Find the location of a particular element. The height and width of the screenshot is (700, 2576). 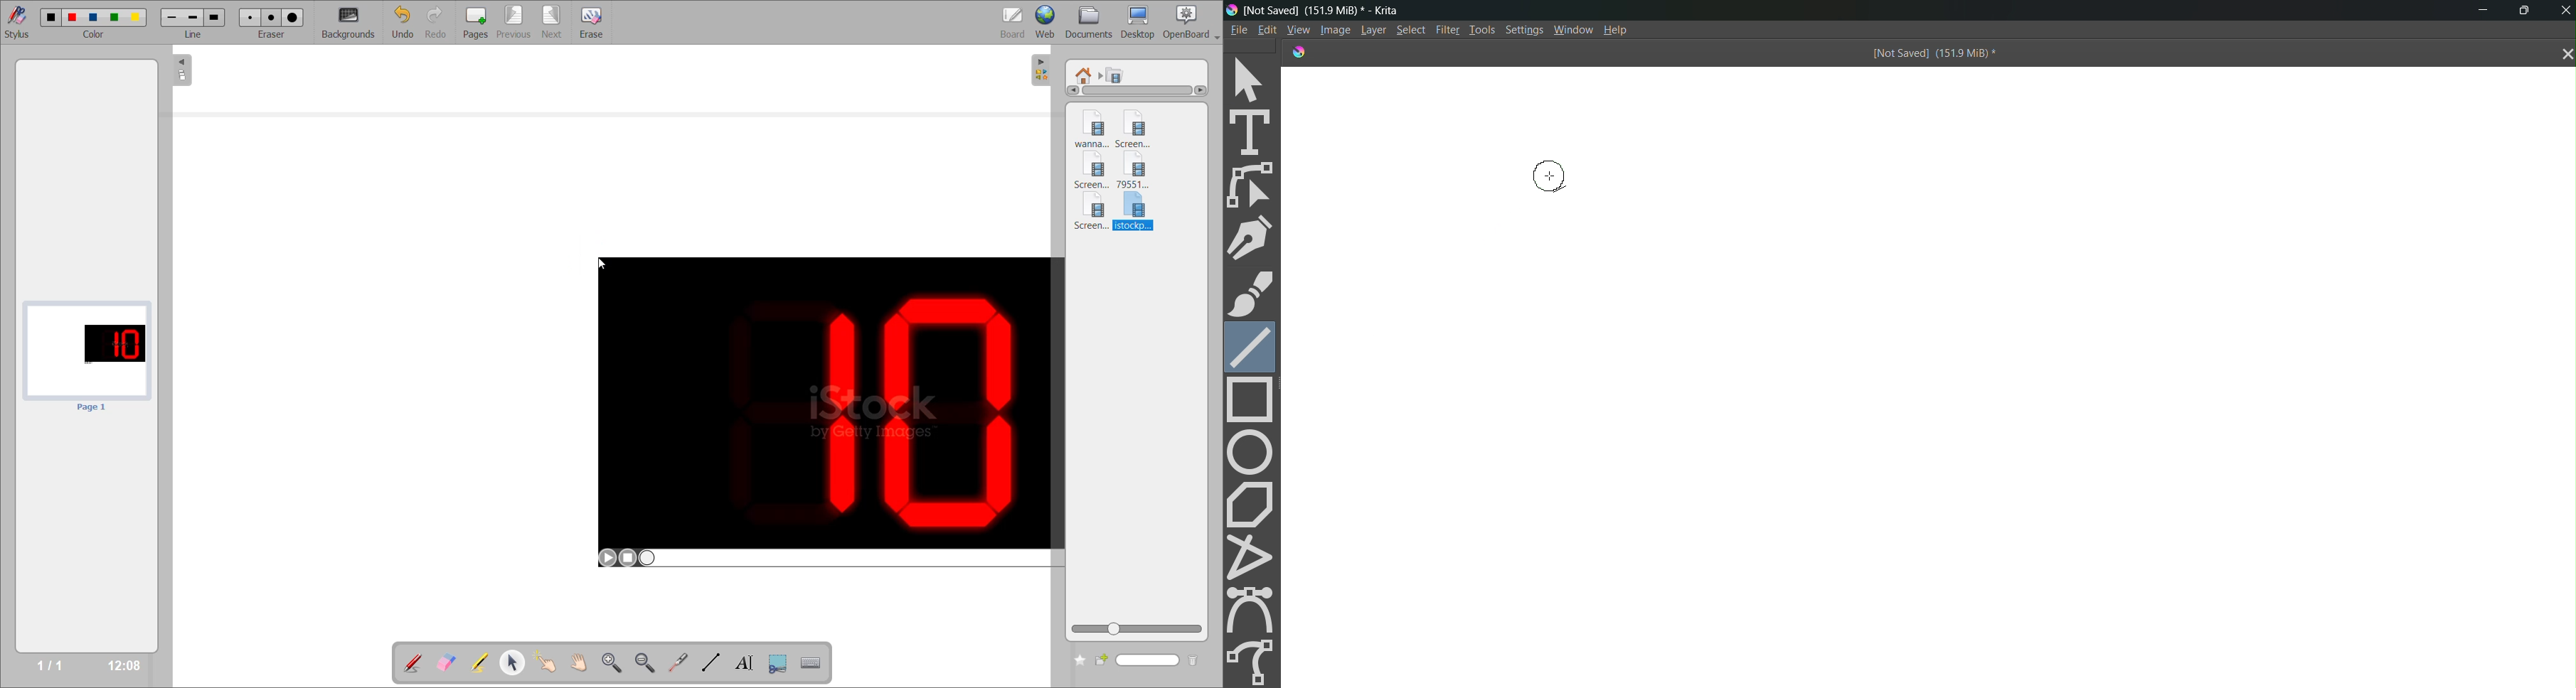

maximize is located at coordinates (2528, 9).